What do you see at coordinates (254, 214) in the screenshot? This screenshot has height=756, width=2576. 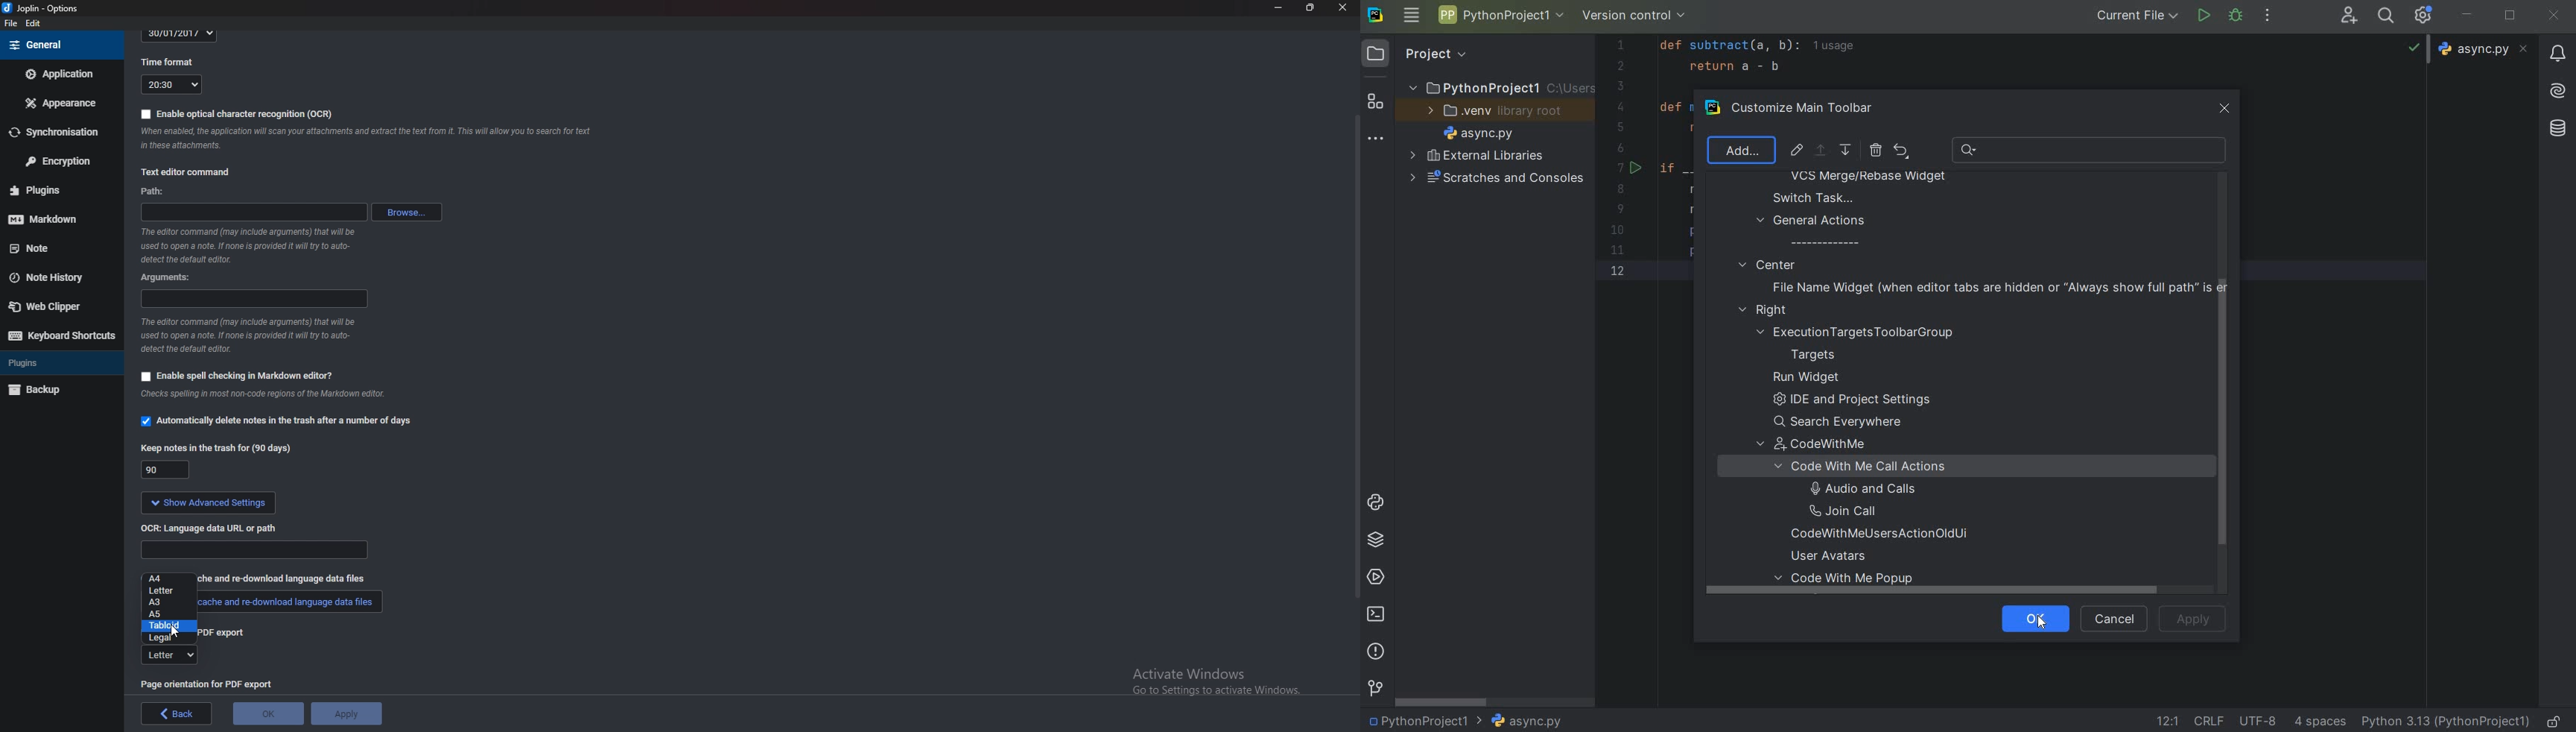 I see `path` at bounding box center [254, 214].